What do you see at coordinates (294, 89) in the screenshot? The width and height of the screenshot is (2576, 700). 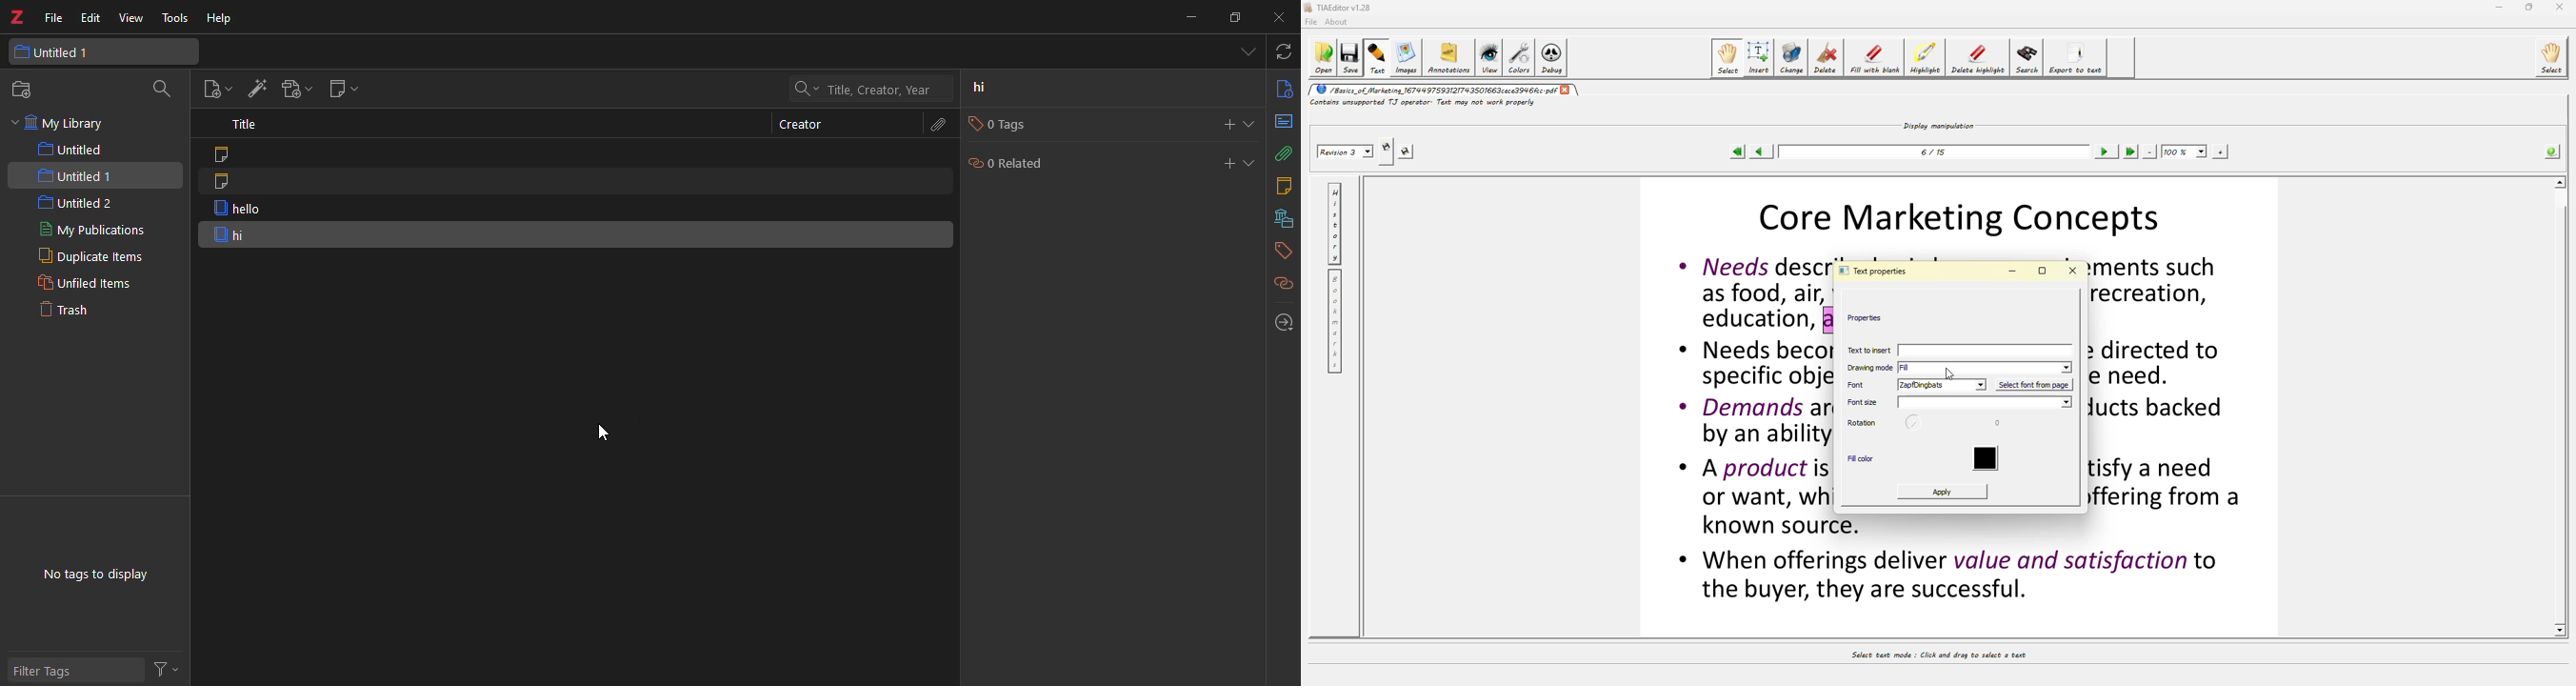 I see `add attachment` at bounding box center [294, 89].